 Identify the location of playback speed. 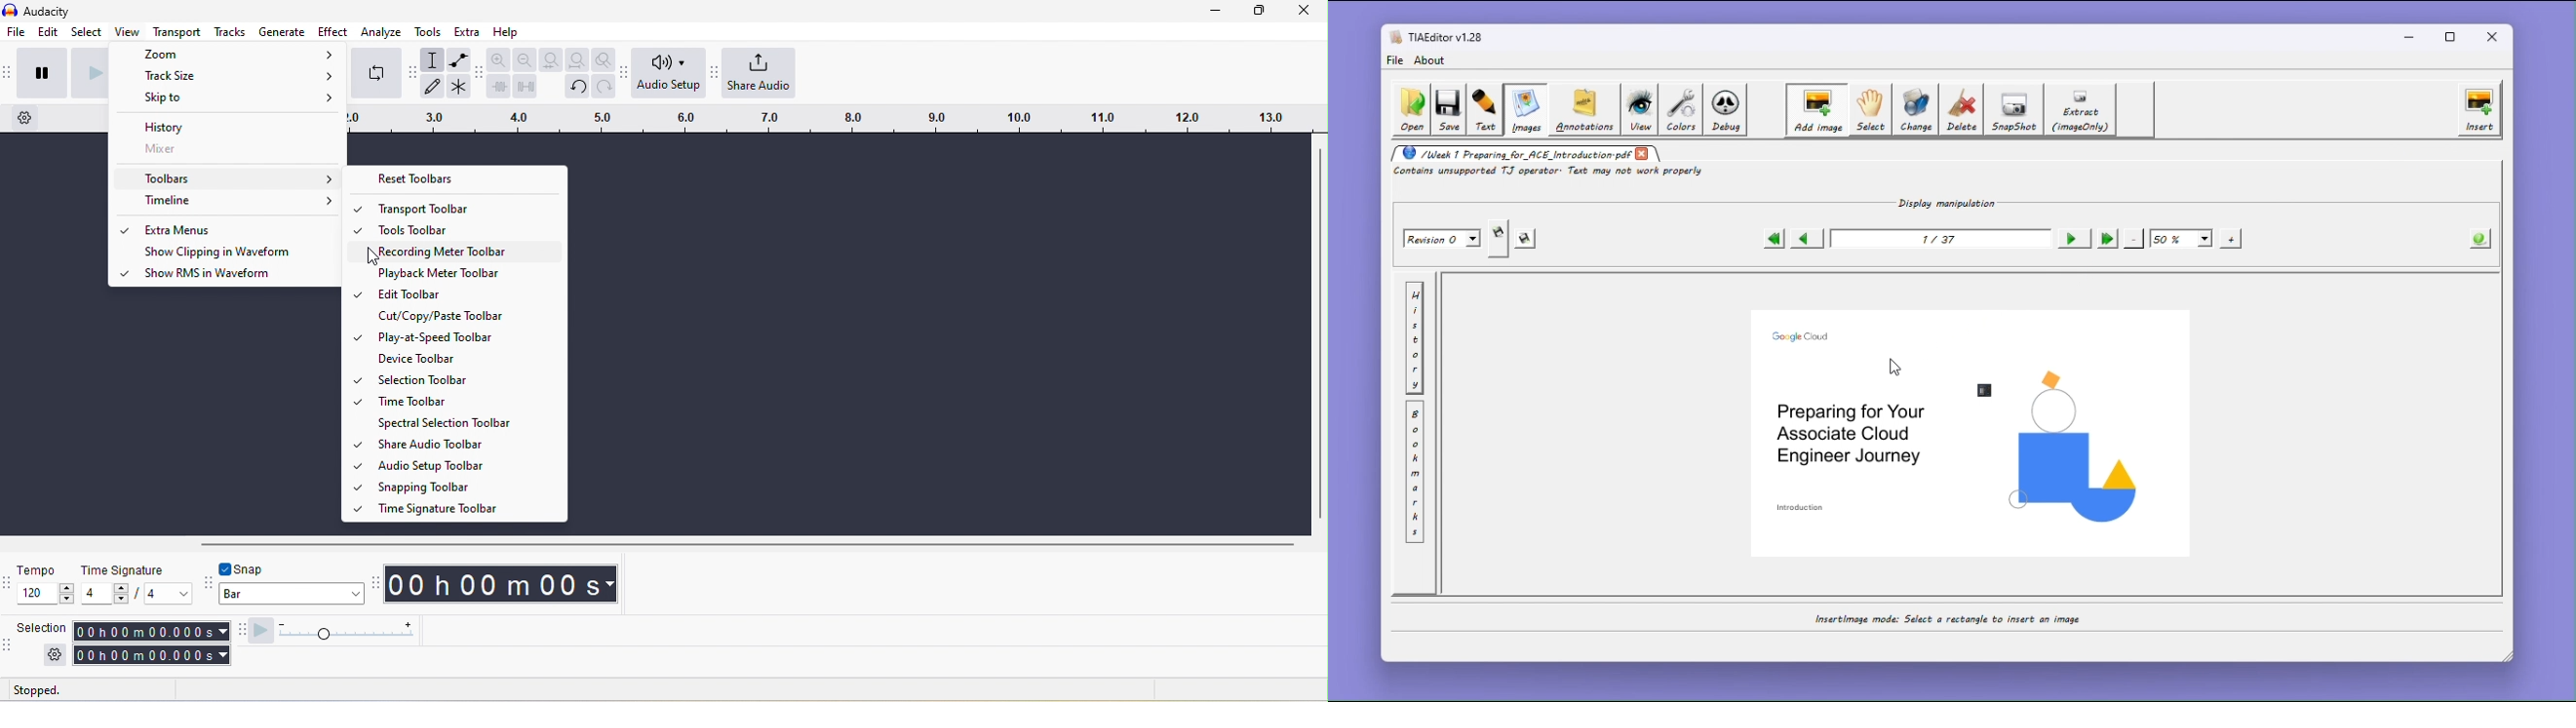
(345, 632).